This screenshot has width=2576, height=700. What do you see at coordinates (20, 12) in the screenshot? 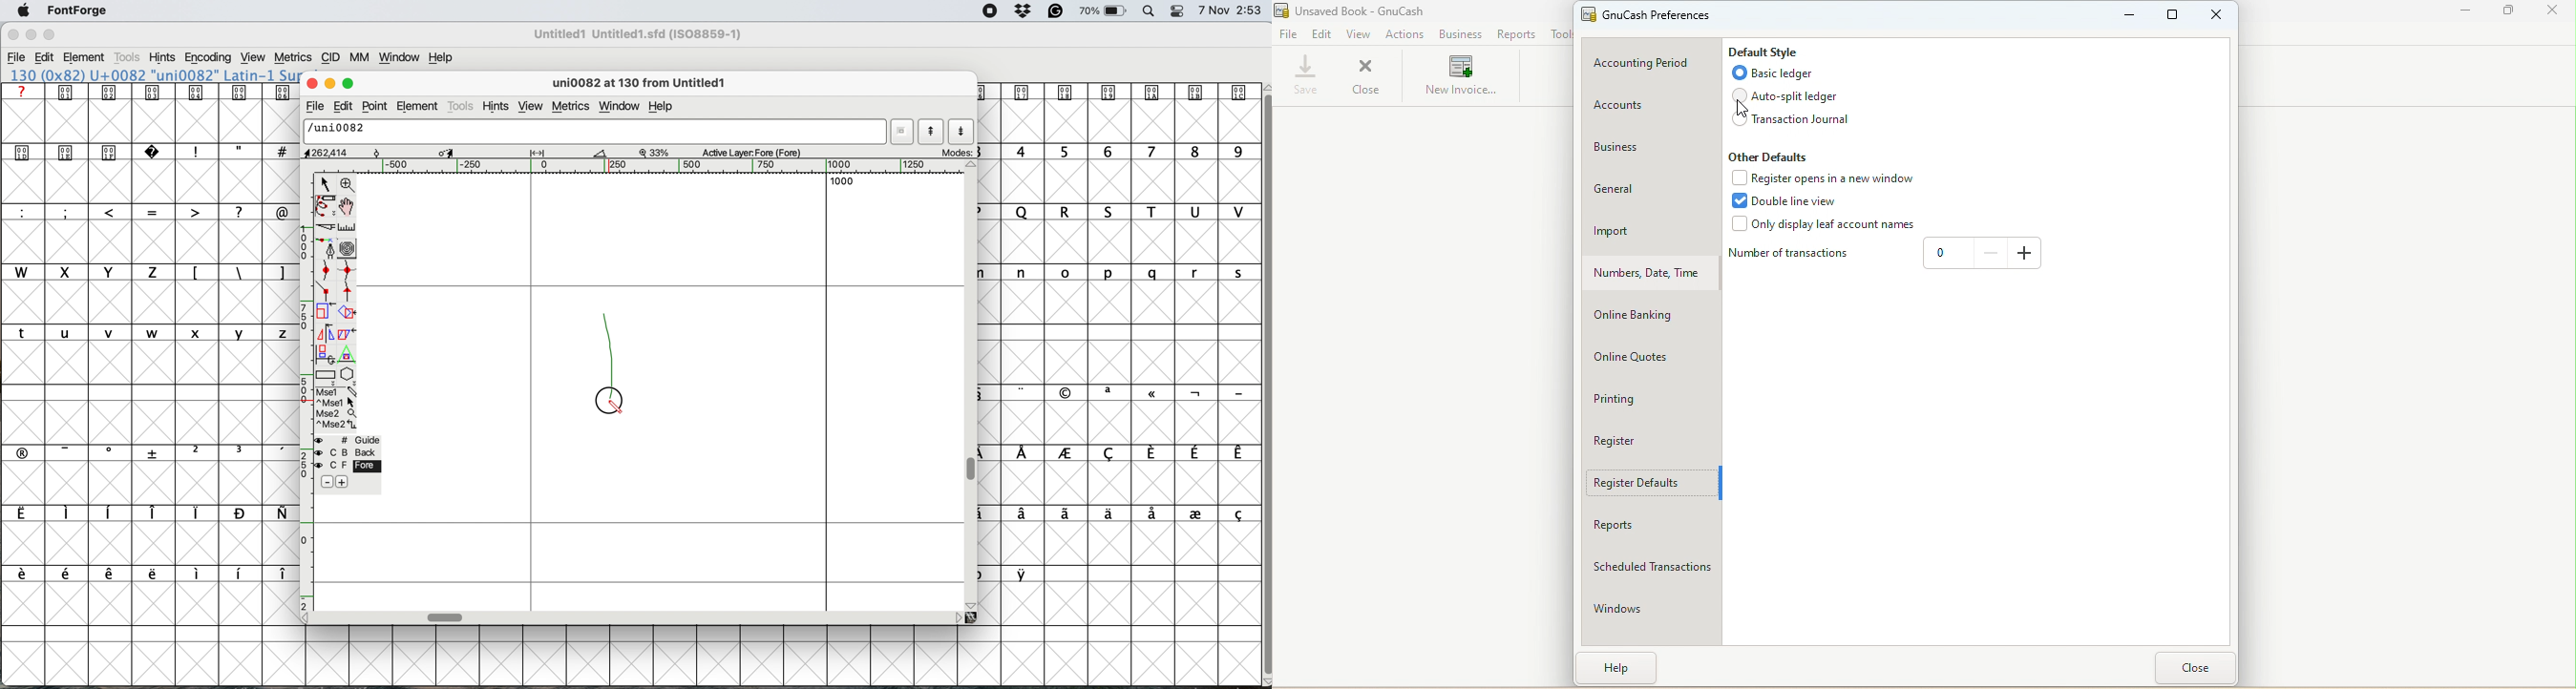
I see `system logo` at bounding box center [20, 12].